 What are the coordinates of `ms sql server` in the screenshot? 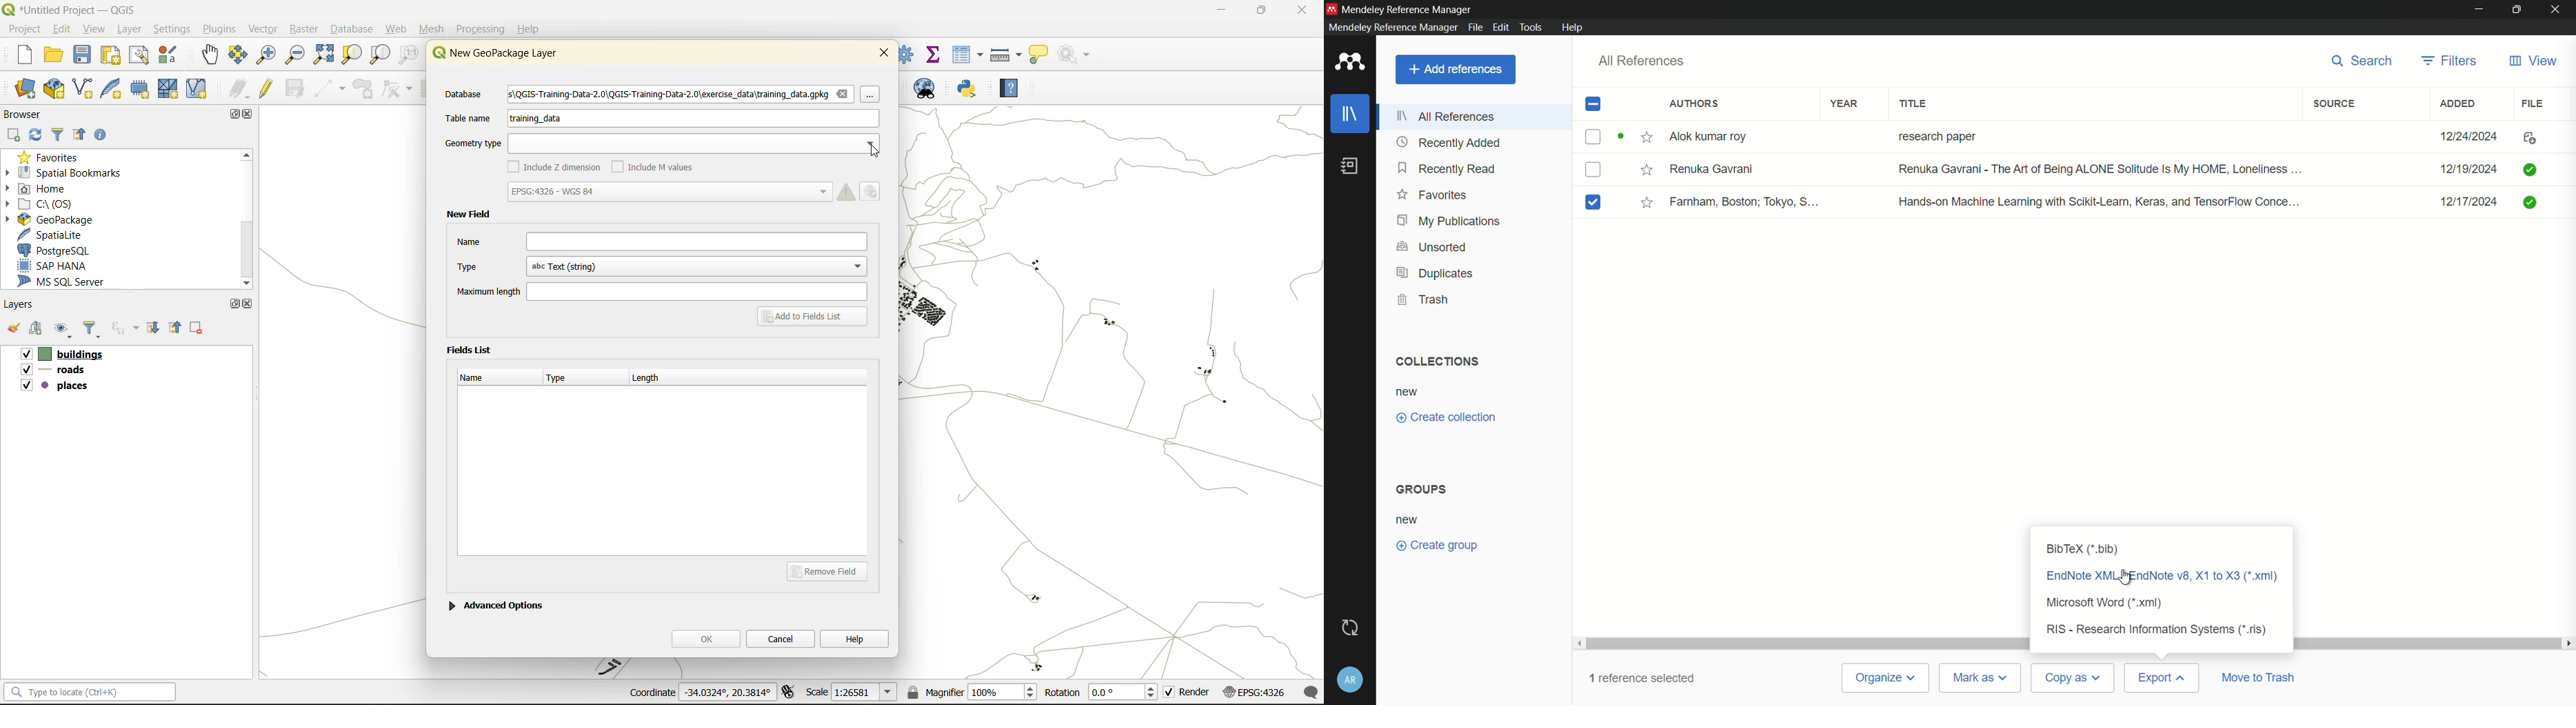 It's located at (70, 284).